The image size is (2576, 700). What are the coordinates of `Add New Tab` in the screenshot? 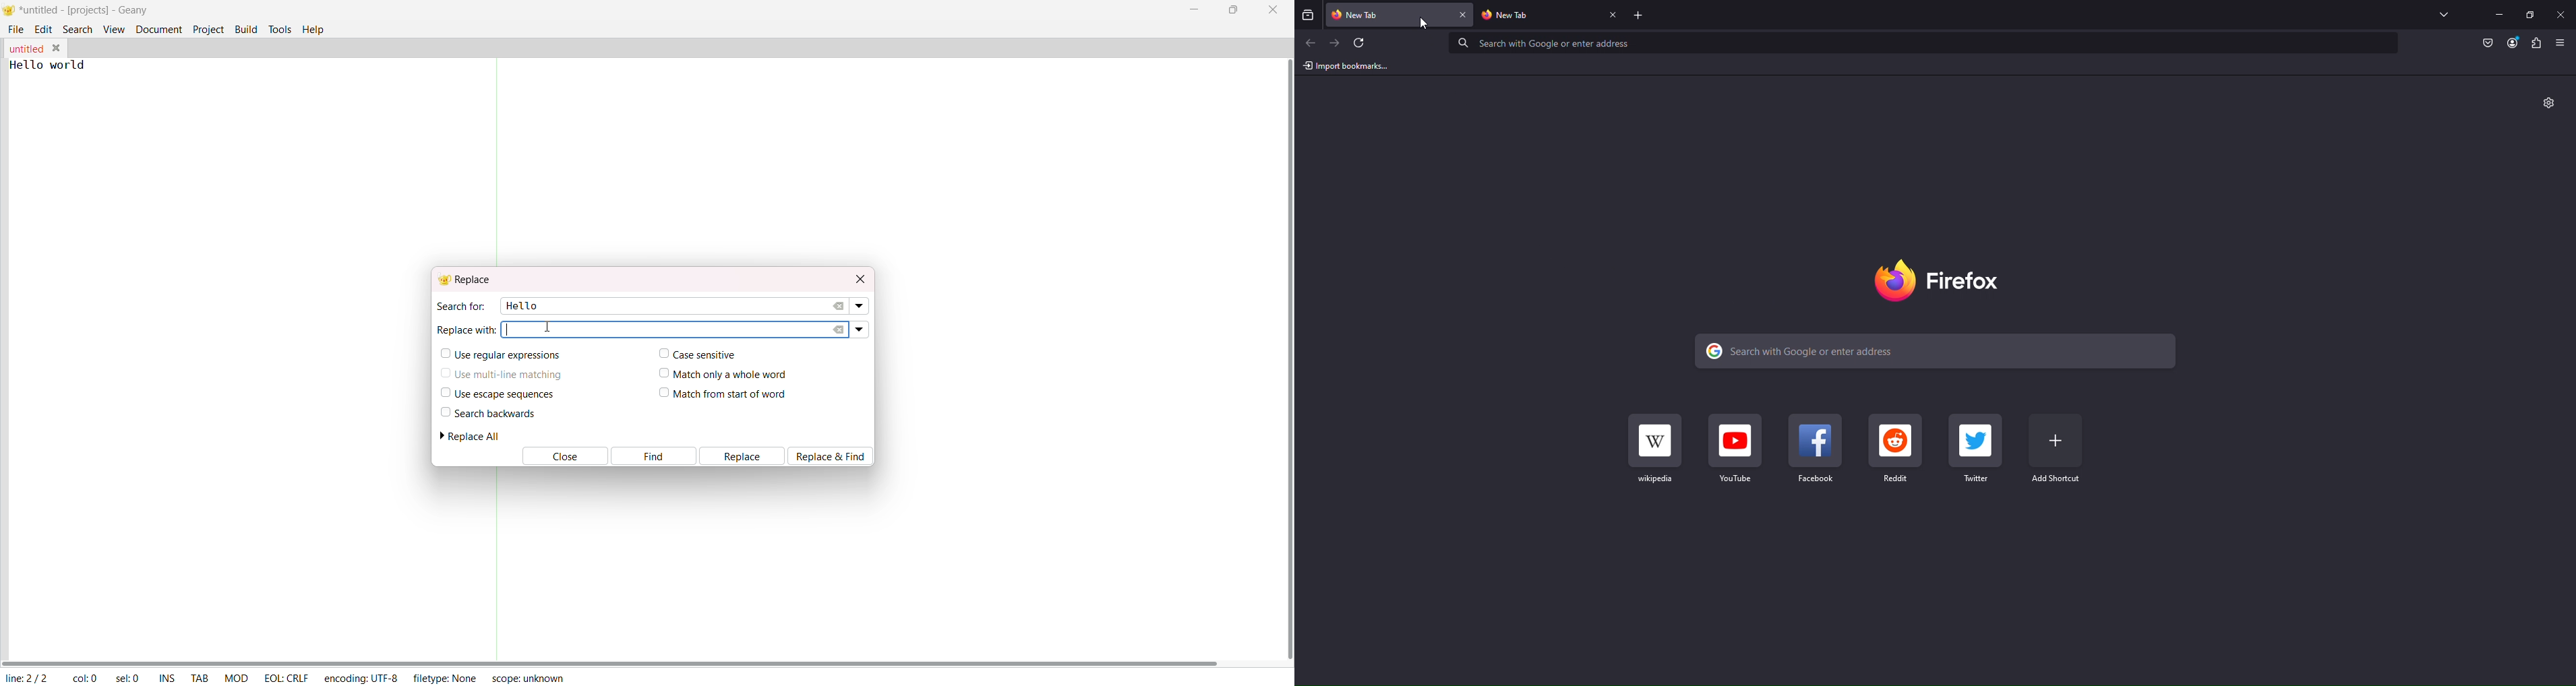 It's located at (1642, 14).